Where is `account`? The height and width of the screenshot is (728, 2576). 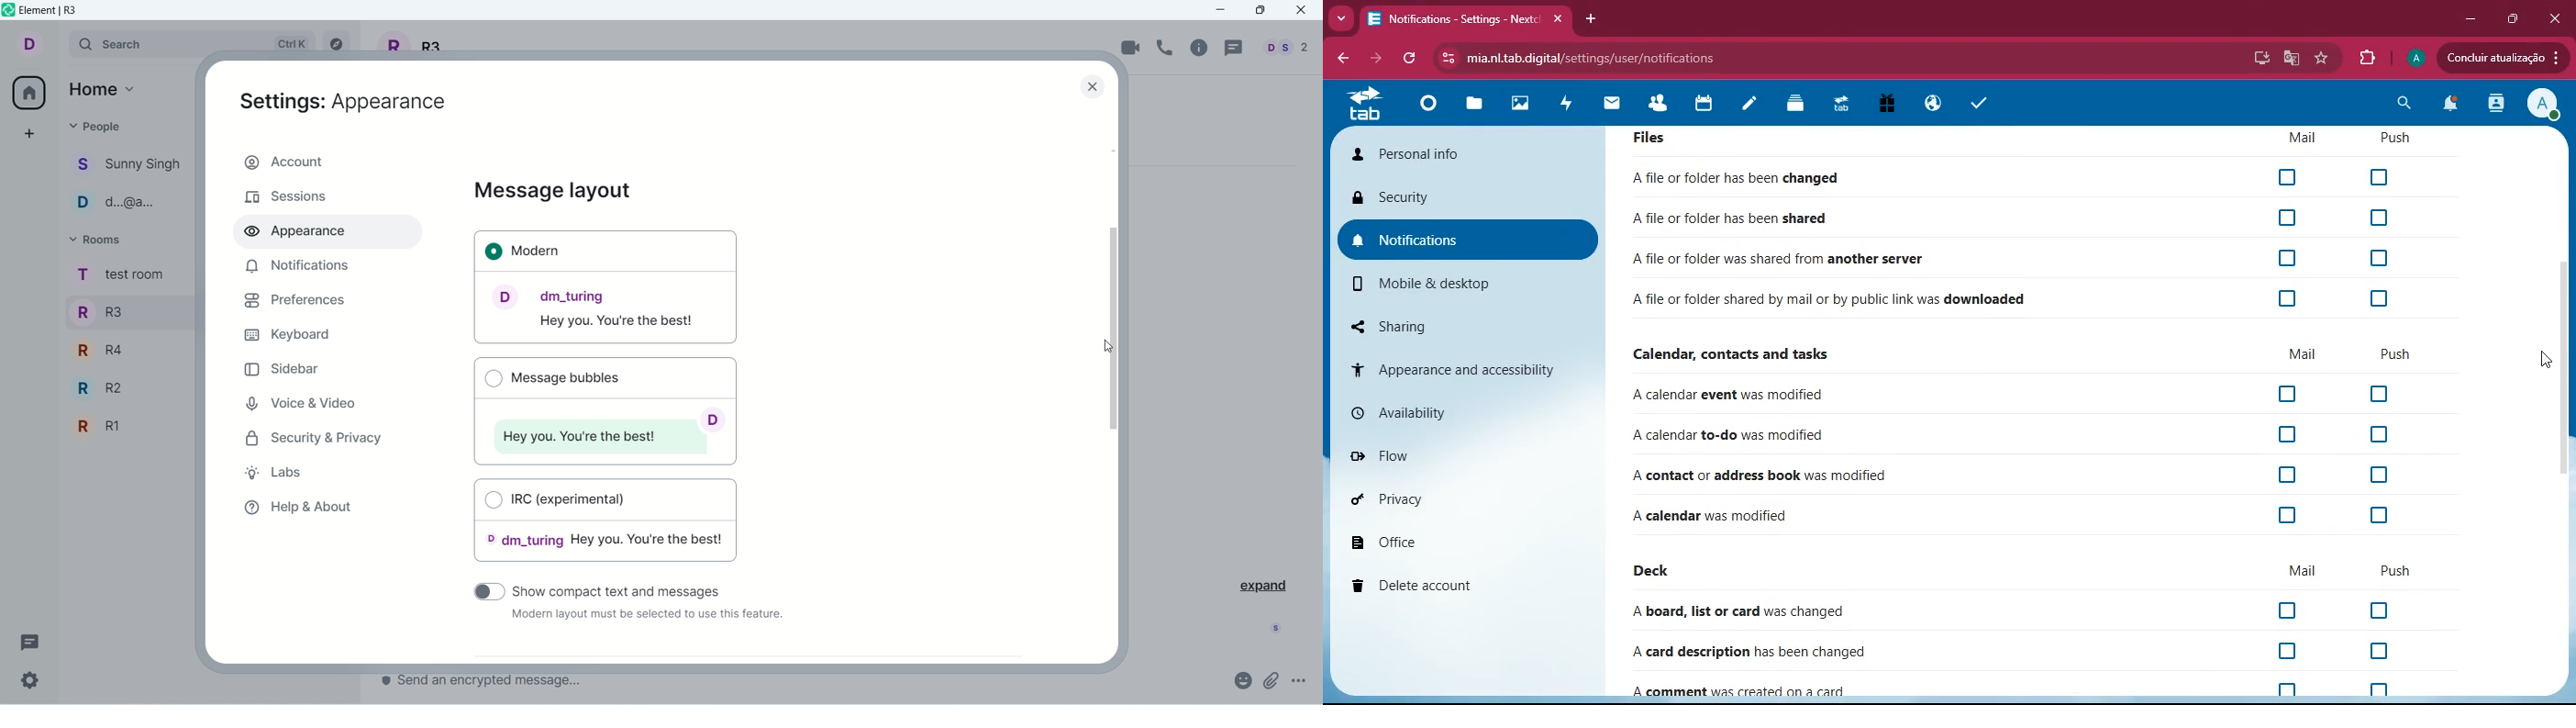
account is located at coordinates (39, 45).